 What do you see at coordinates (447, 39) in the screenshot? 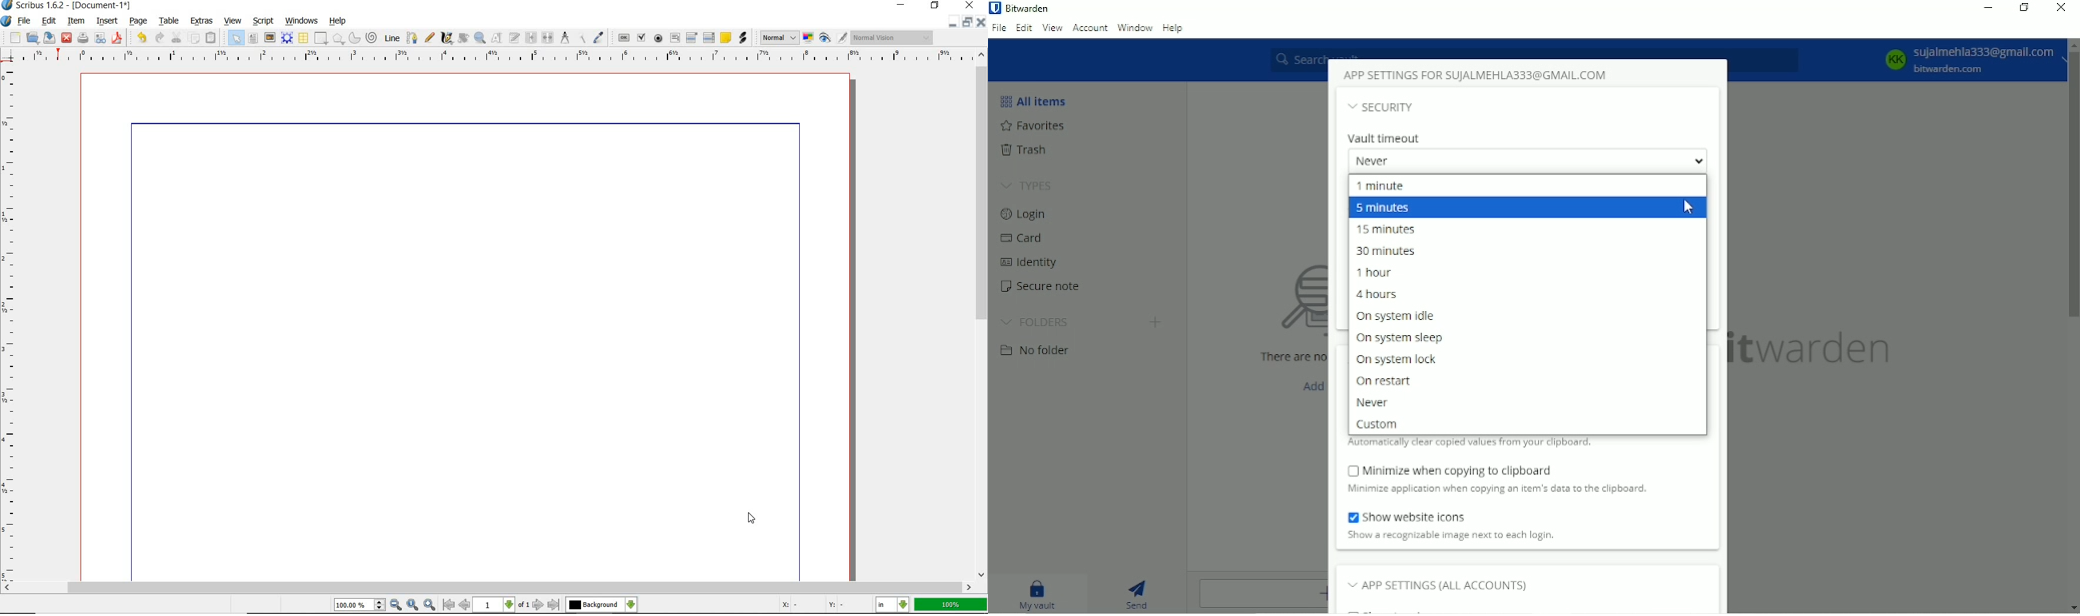
I see `calligraphic line` at bounding box center [447, 39].